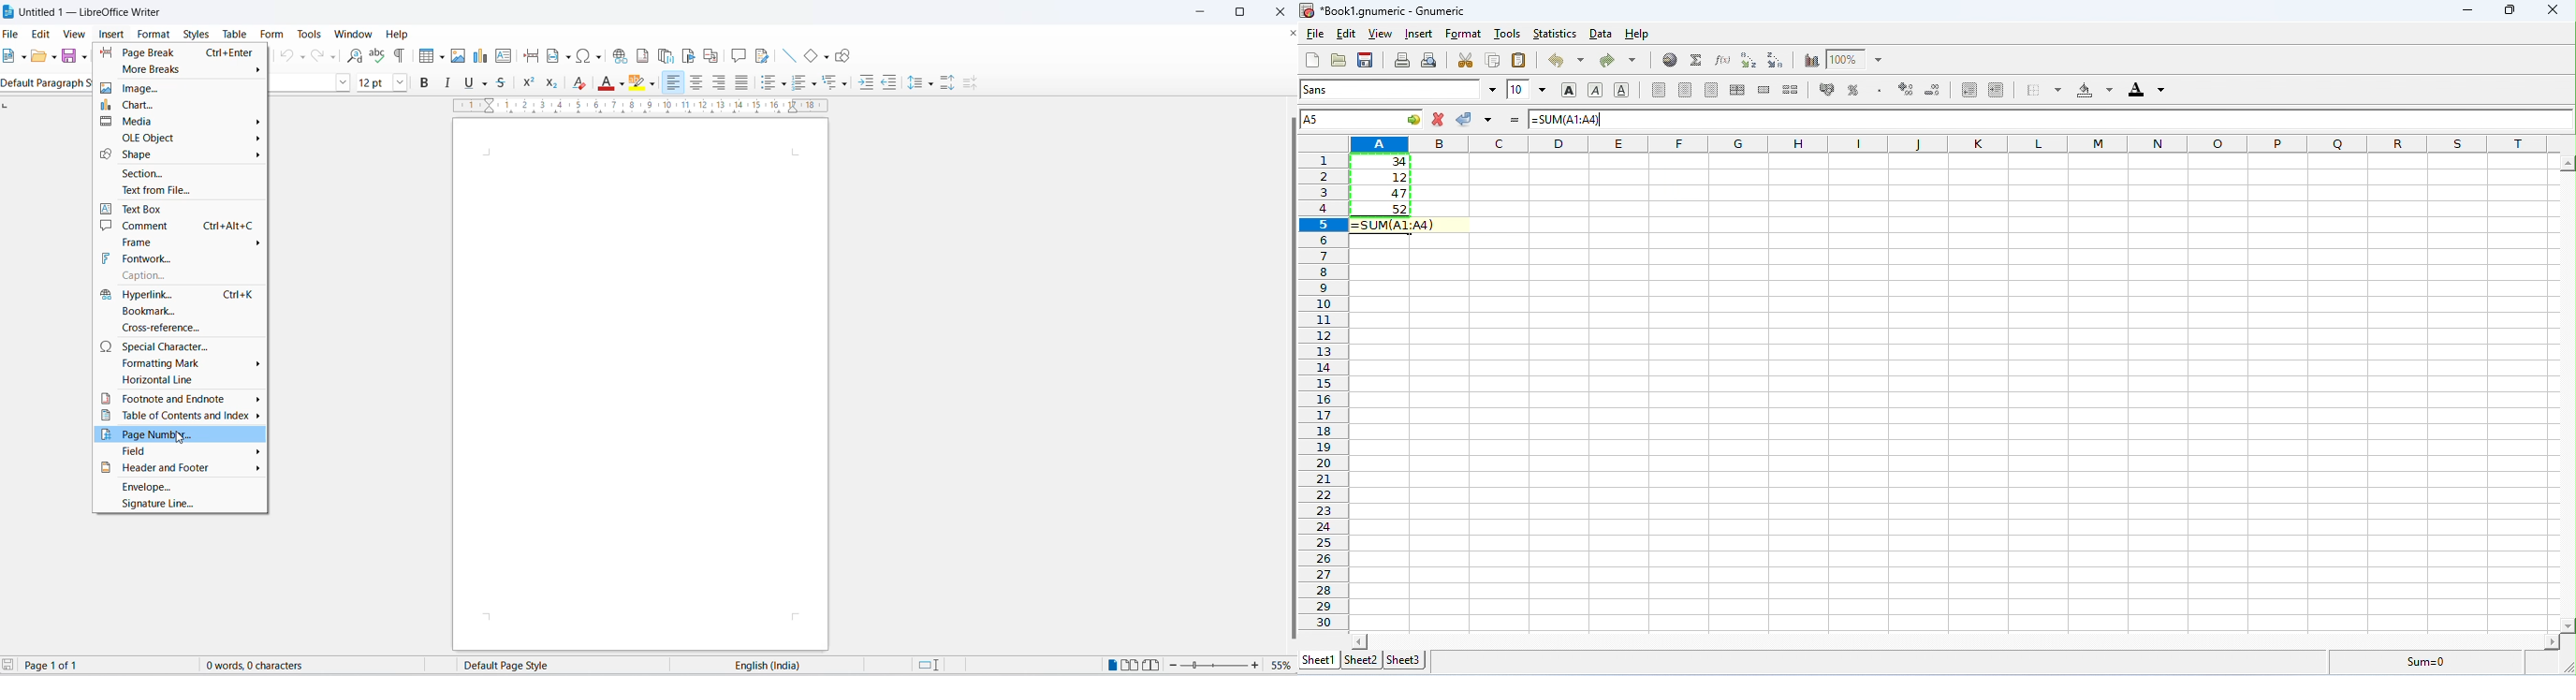  Describe the element at coordinates (1290, 35) in the screenshot. I see `close document` at that location.